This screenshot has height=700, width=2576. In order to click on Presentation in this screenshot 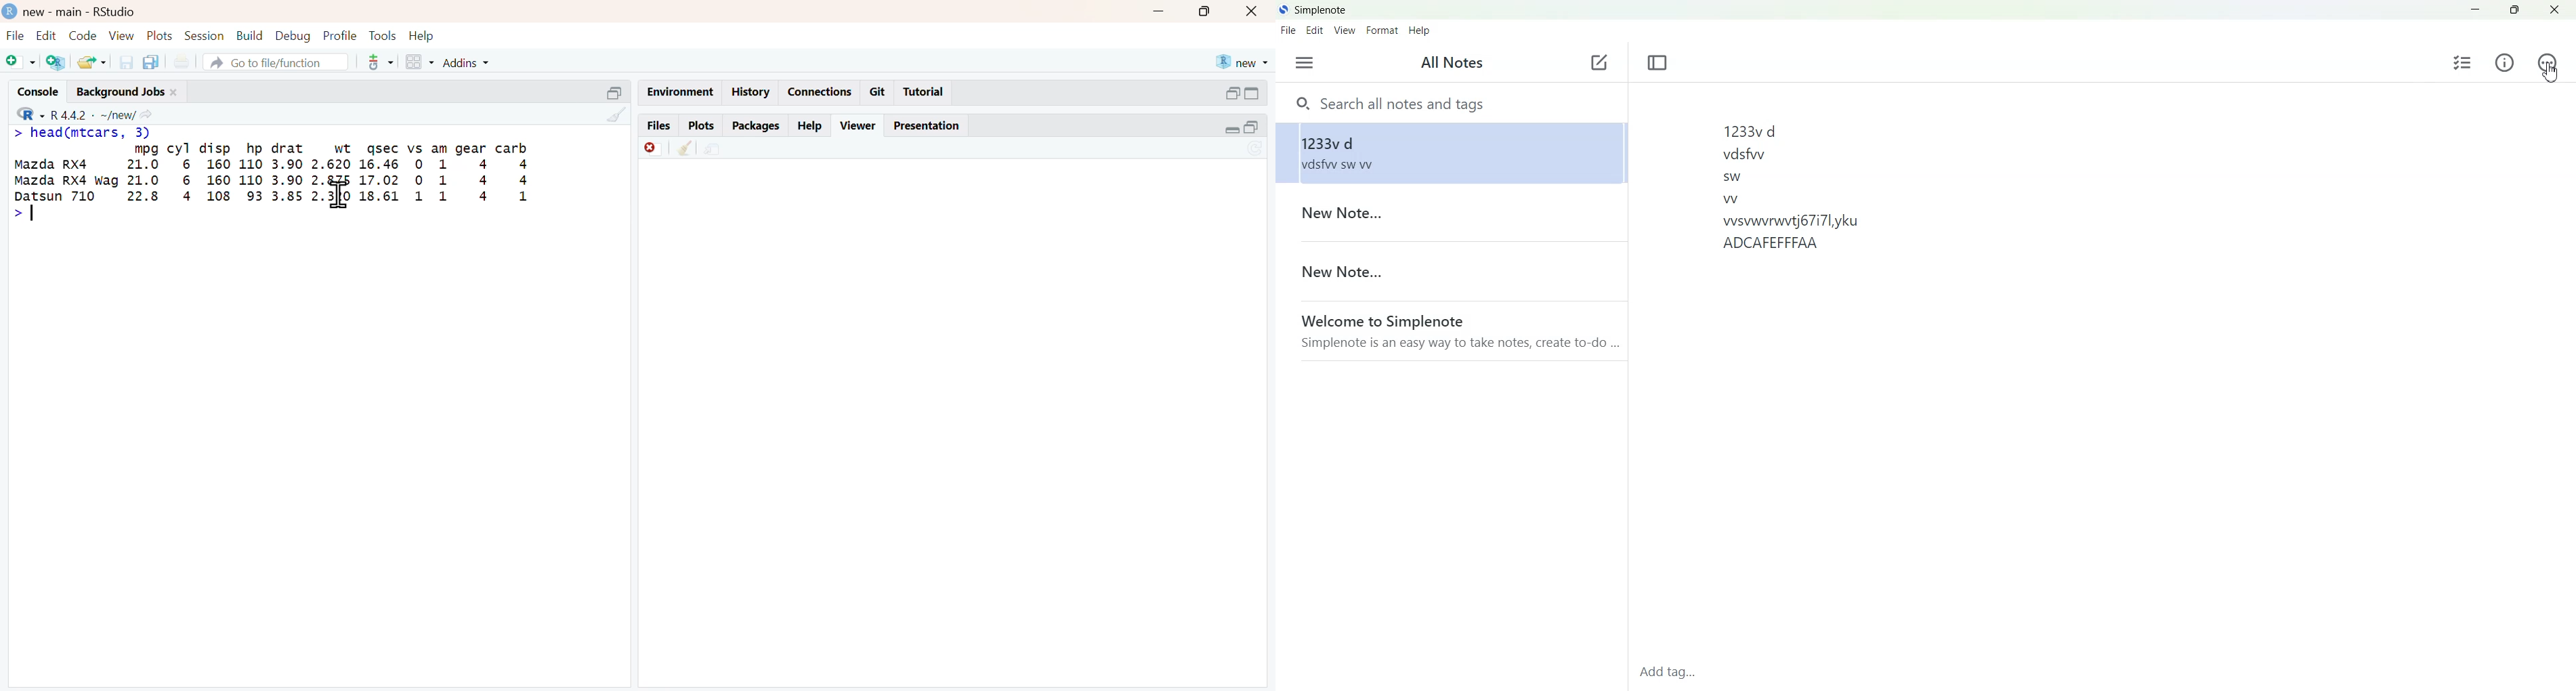, I will do `click(932, 126)`.